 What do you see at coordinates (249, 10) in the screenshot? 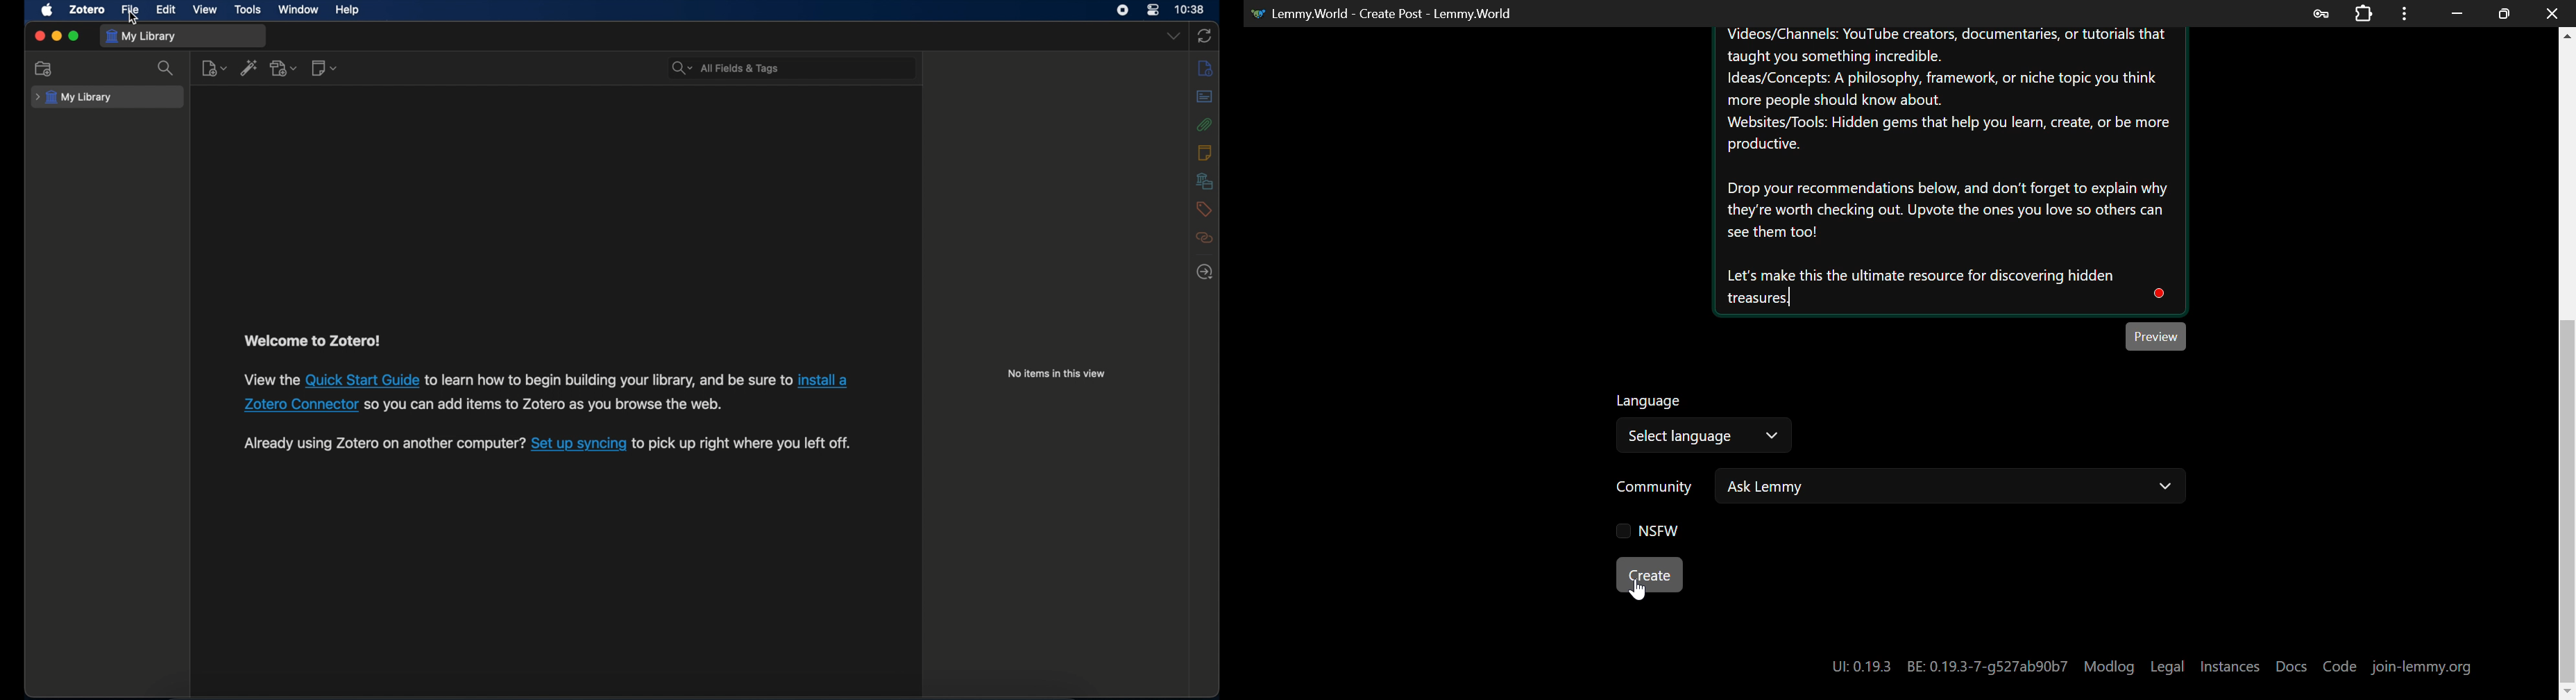
I see `tools` at bounding box center [249, 10].